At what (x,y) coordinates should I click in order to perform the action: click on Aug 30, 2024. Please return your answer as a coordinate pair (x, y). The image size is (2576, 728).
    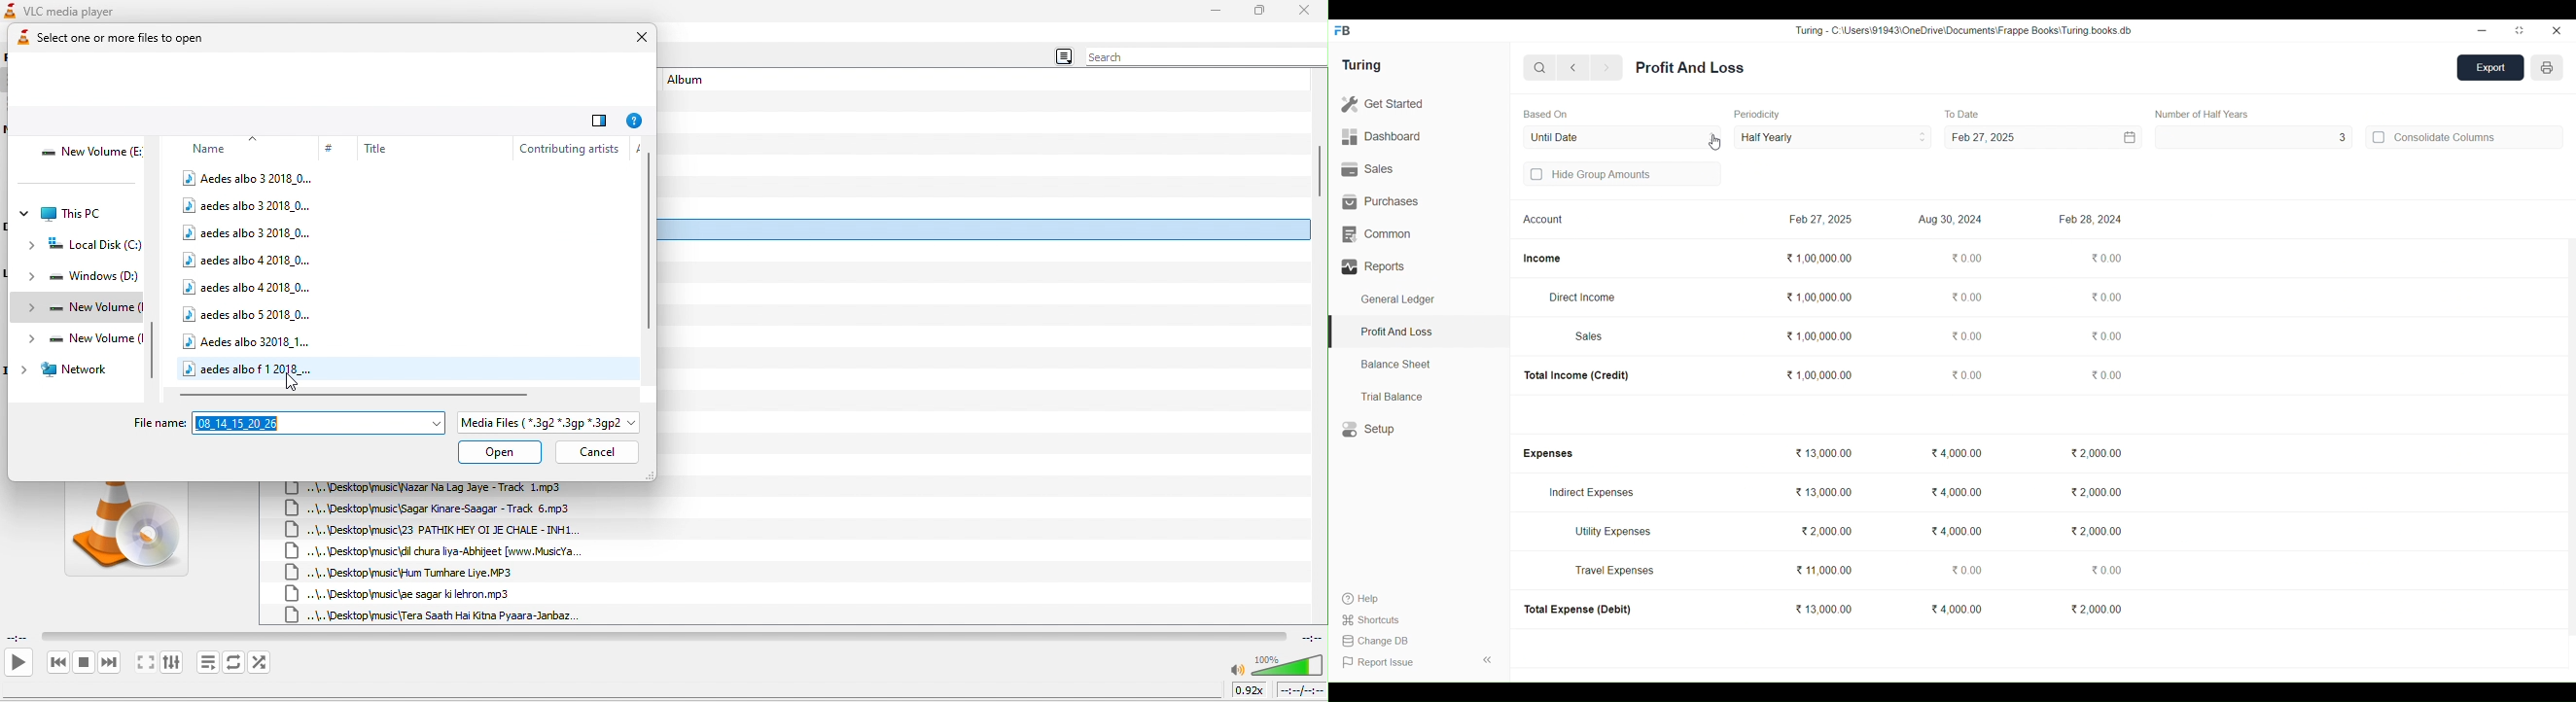
    Looking at the image, I should click on (1950, 220).